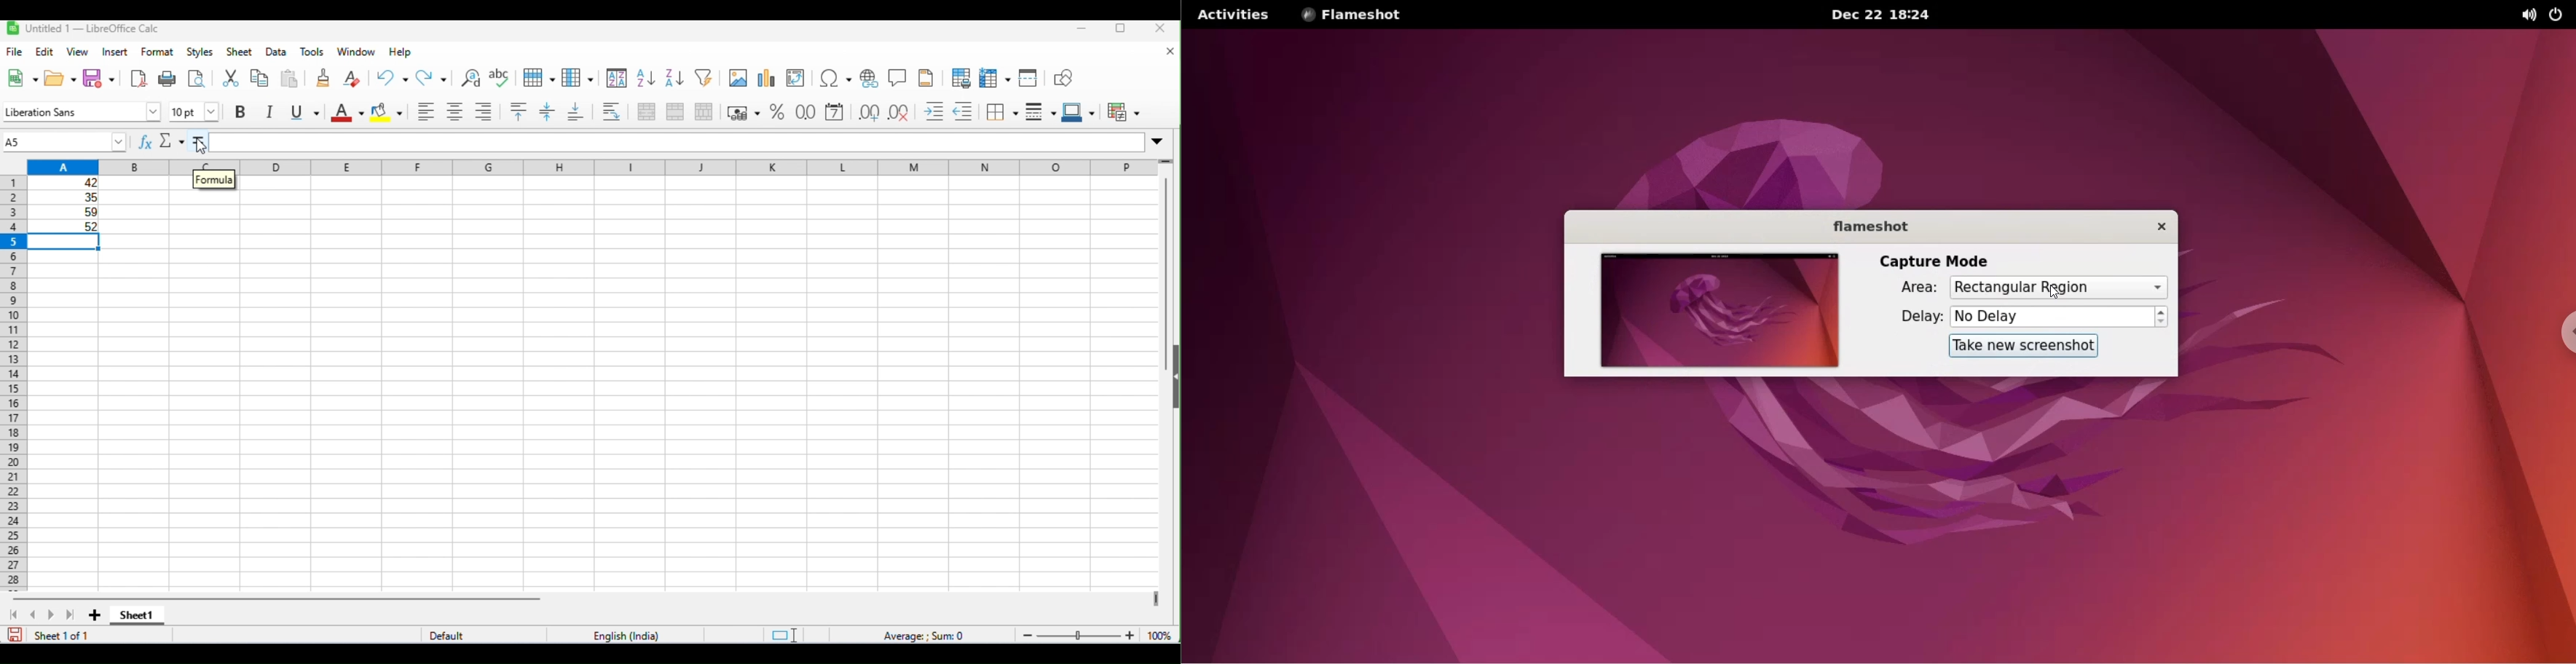 This screenshot has width=2576, height=672. Describe the element at coordinates (675, 111) in the screenshot. I see `merge cells` at that location.